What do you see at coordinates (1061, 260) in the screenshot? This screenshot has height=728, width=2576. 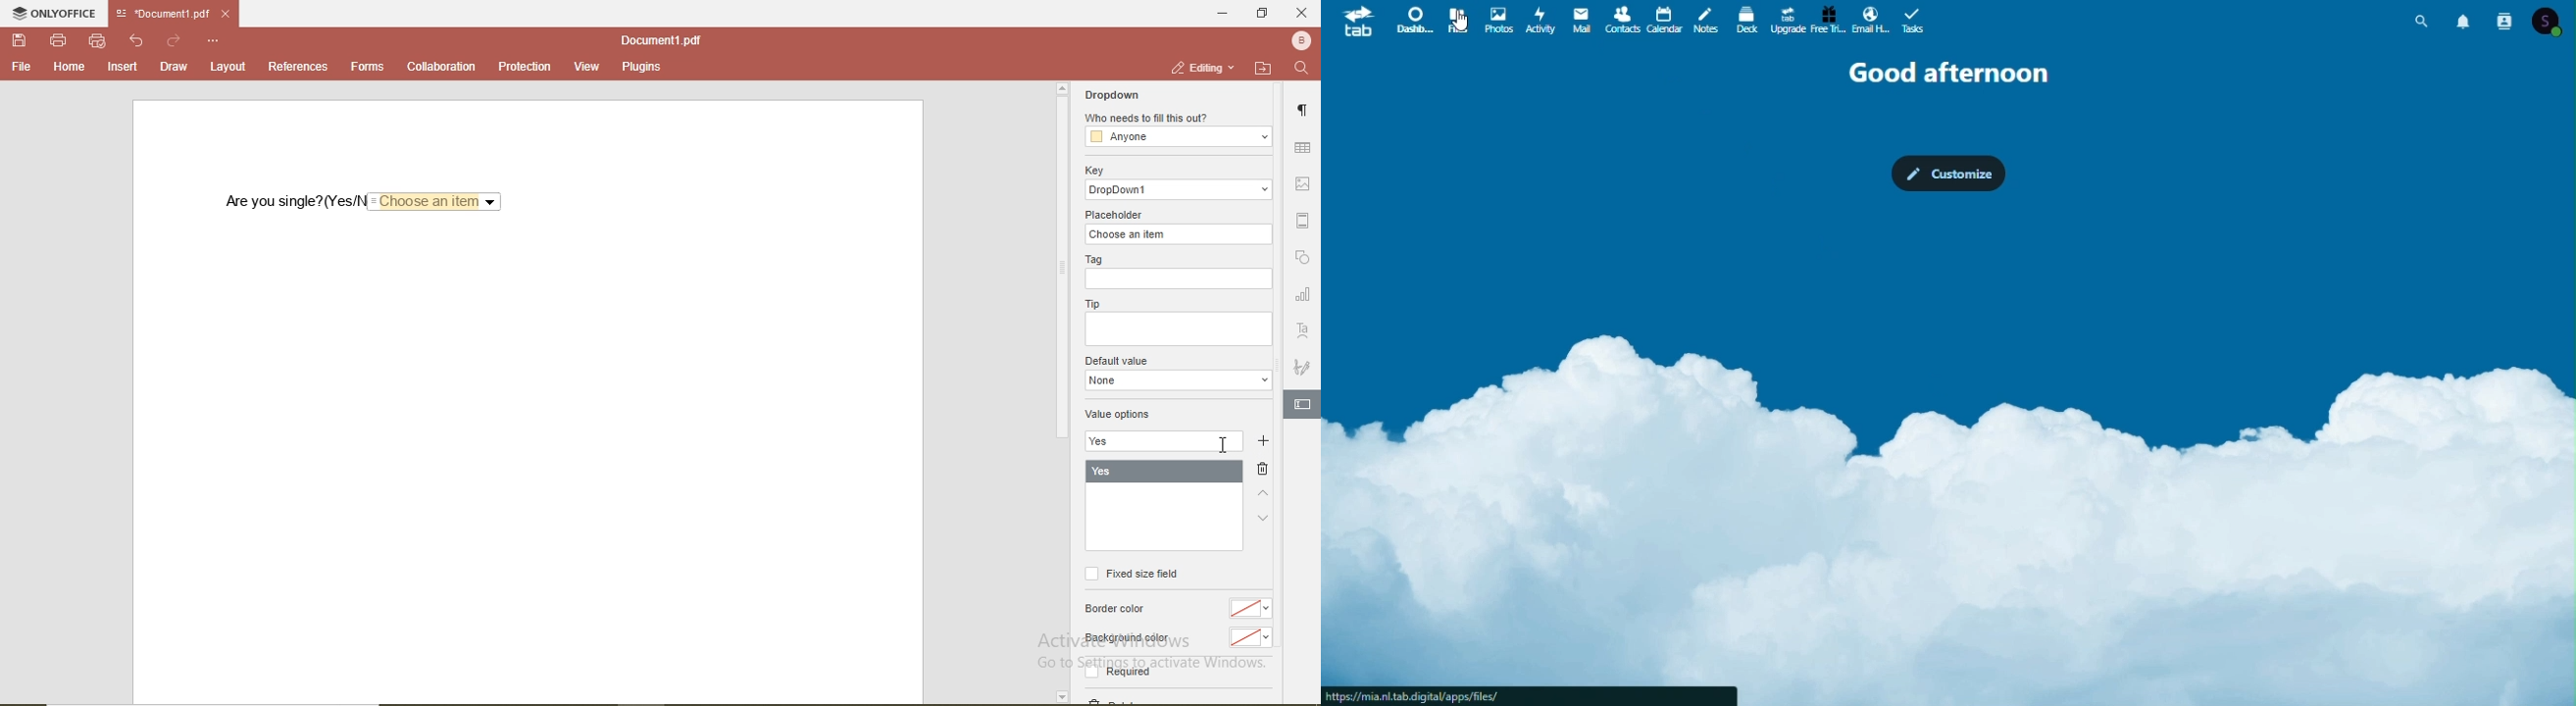 I see `scrollbar` at bounding box center [1061, 260].